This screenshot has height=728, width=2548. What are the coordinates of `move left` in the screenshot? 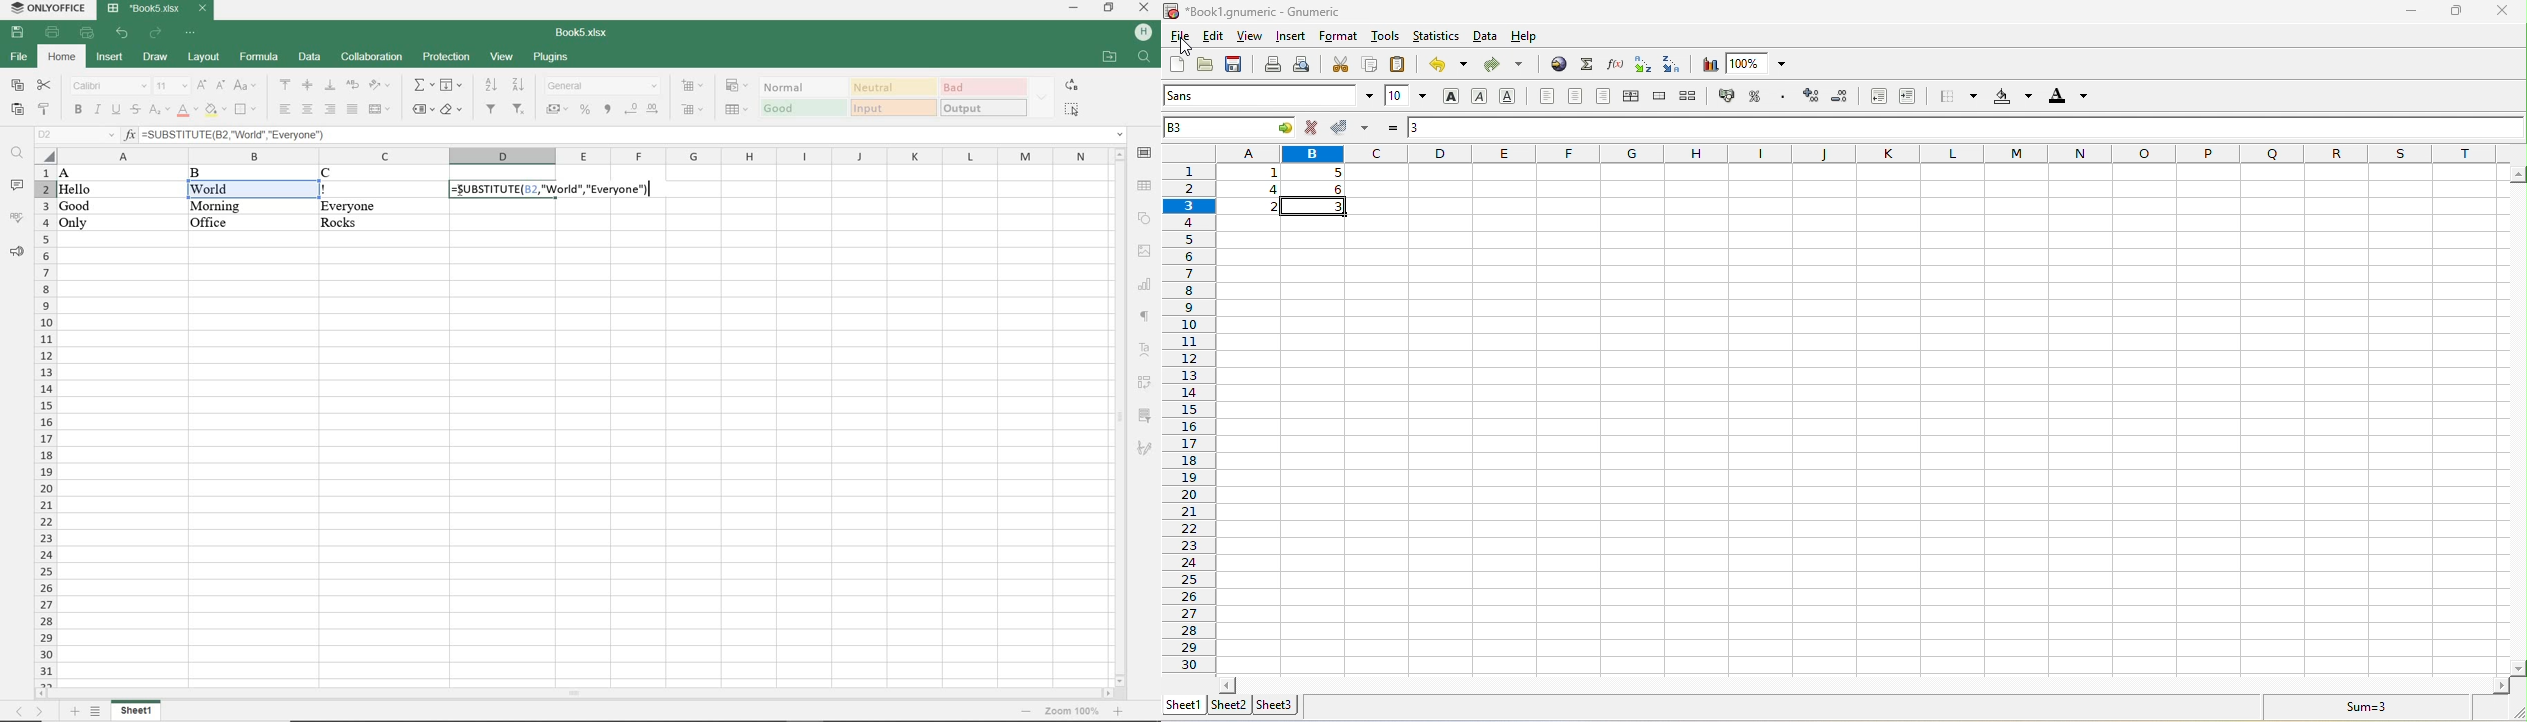 It's located at (44, 692).